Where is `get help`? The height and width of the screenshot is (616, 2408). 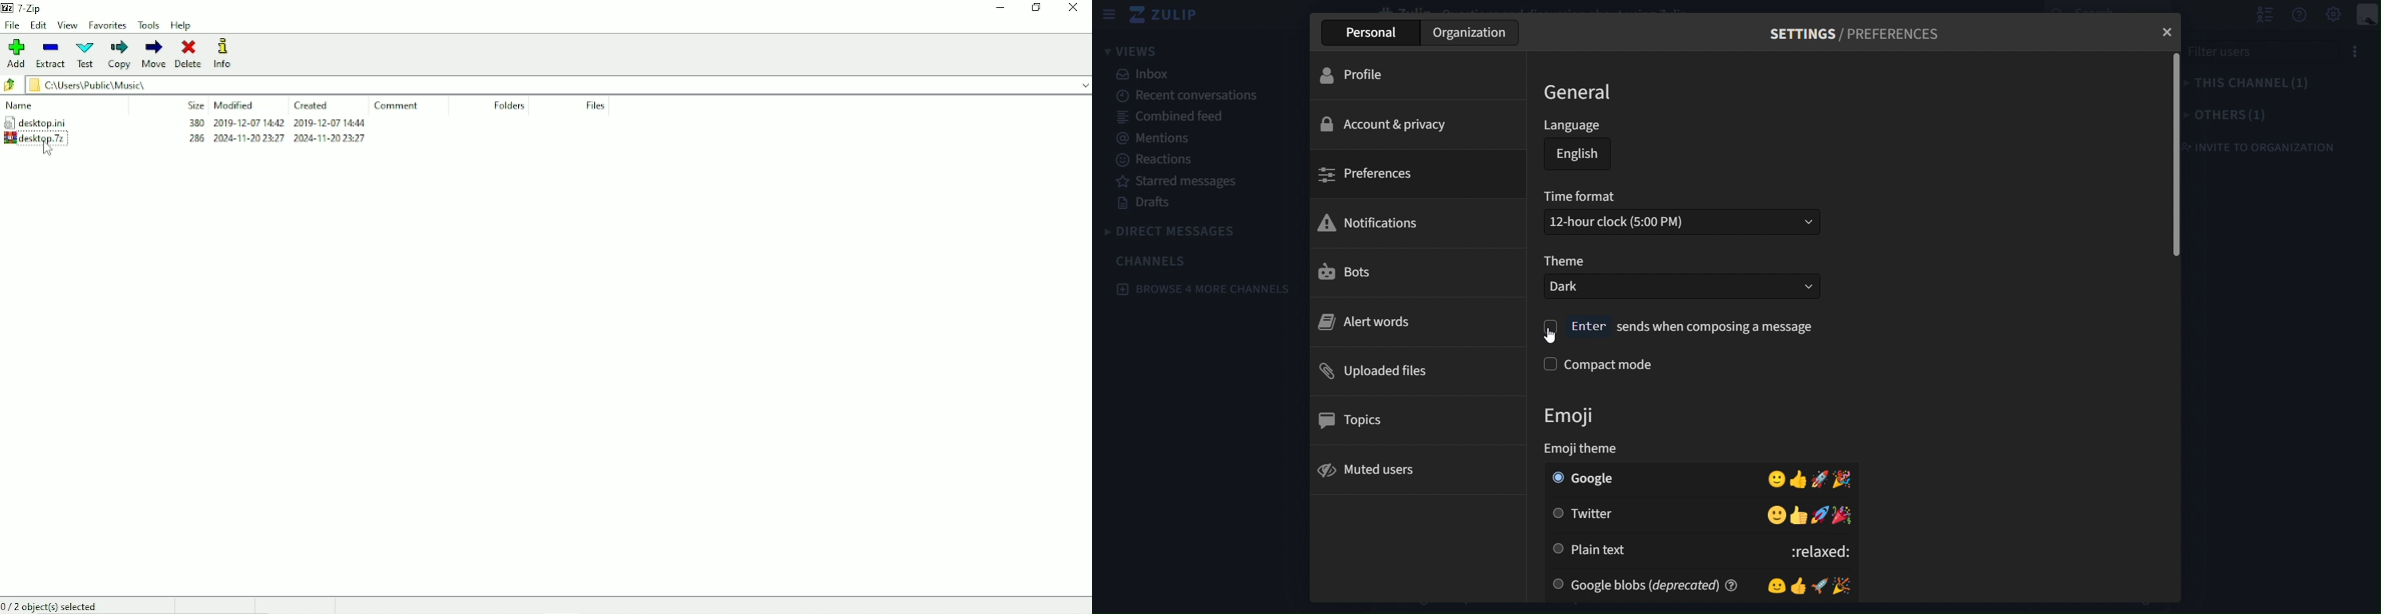 get help is located at coordinates (2301, 16).